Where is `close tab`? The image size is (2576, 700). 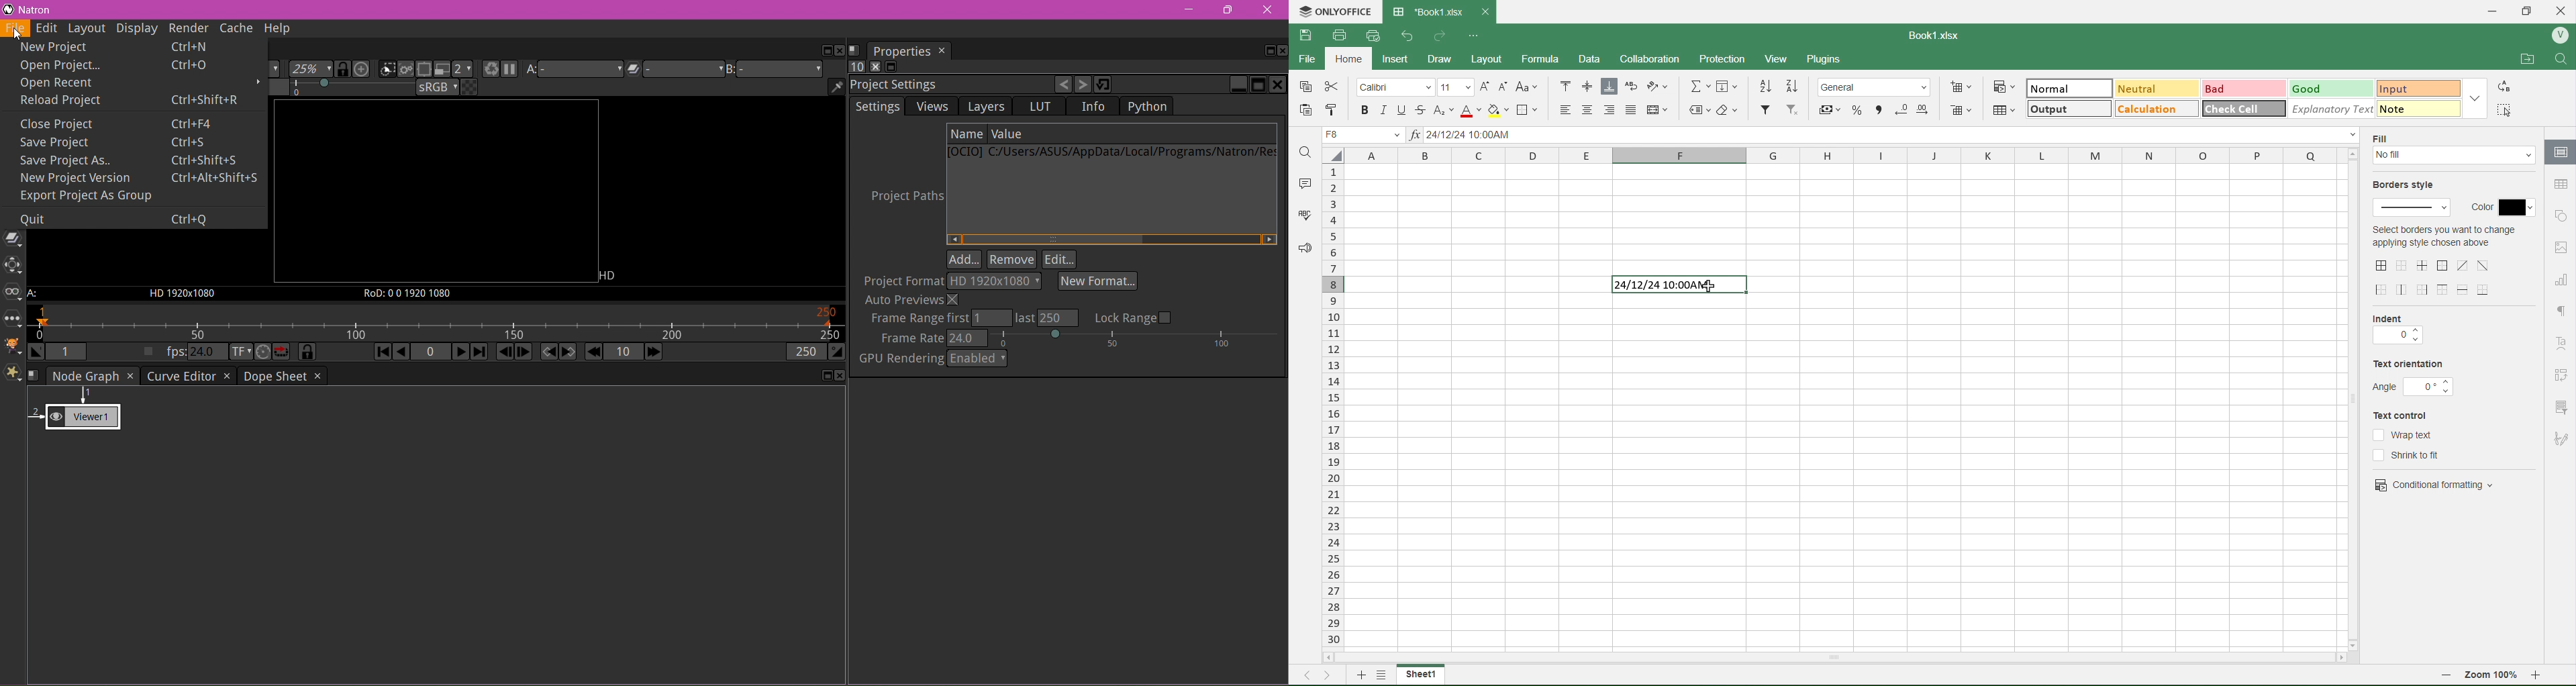
close tab is located at coordinates (1490, 11).